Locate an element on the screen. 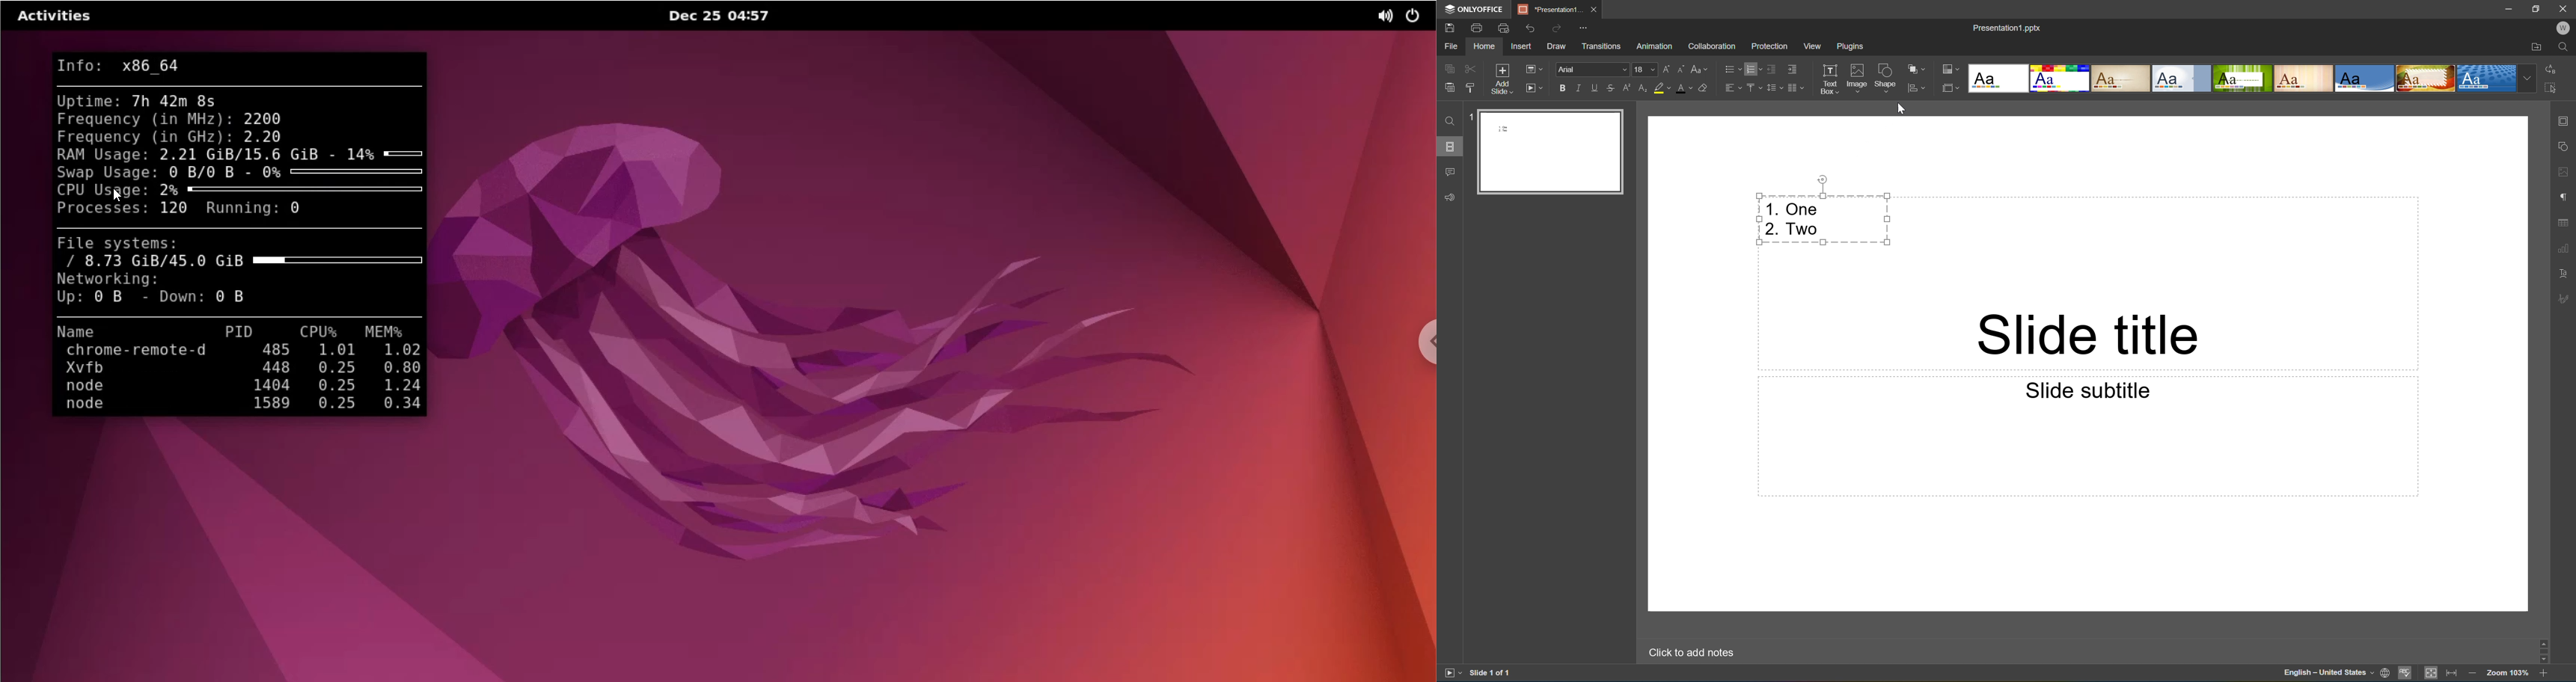 The image size is (2576, 700). Find is located at coordinates (2565, 47).